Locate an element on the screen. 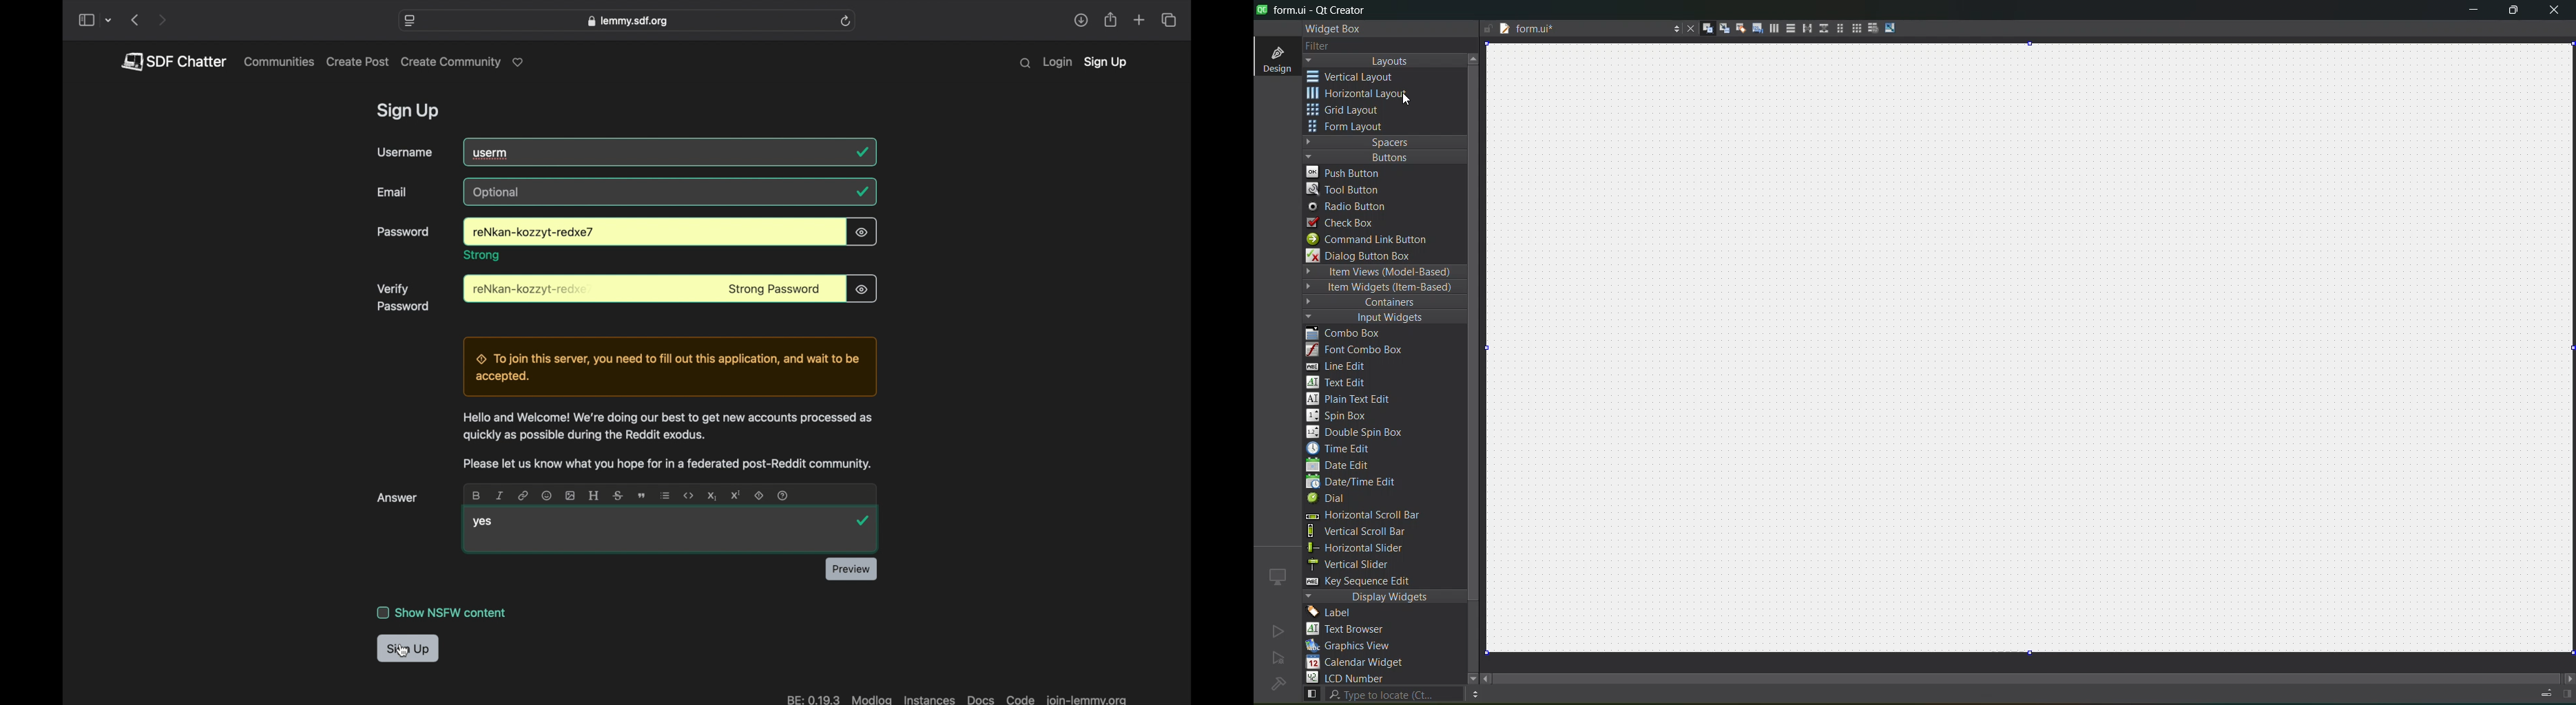 The image size is (2576, 728). canvas is located at coordinates (2039, 348).